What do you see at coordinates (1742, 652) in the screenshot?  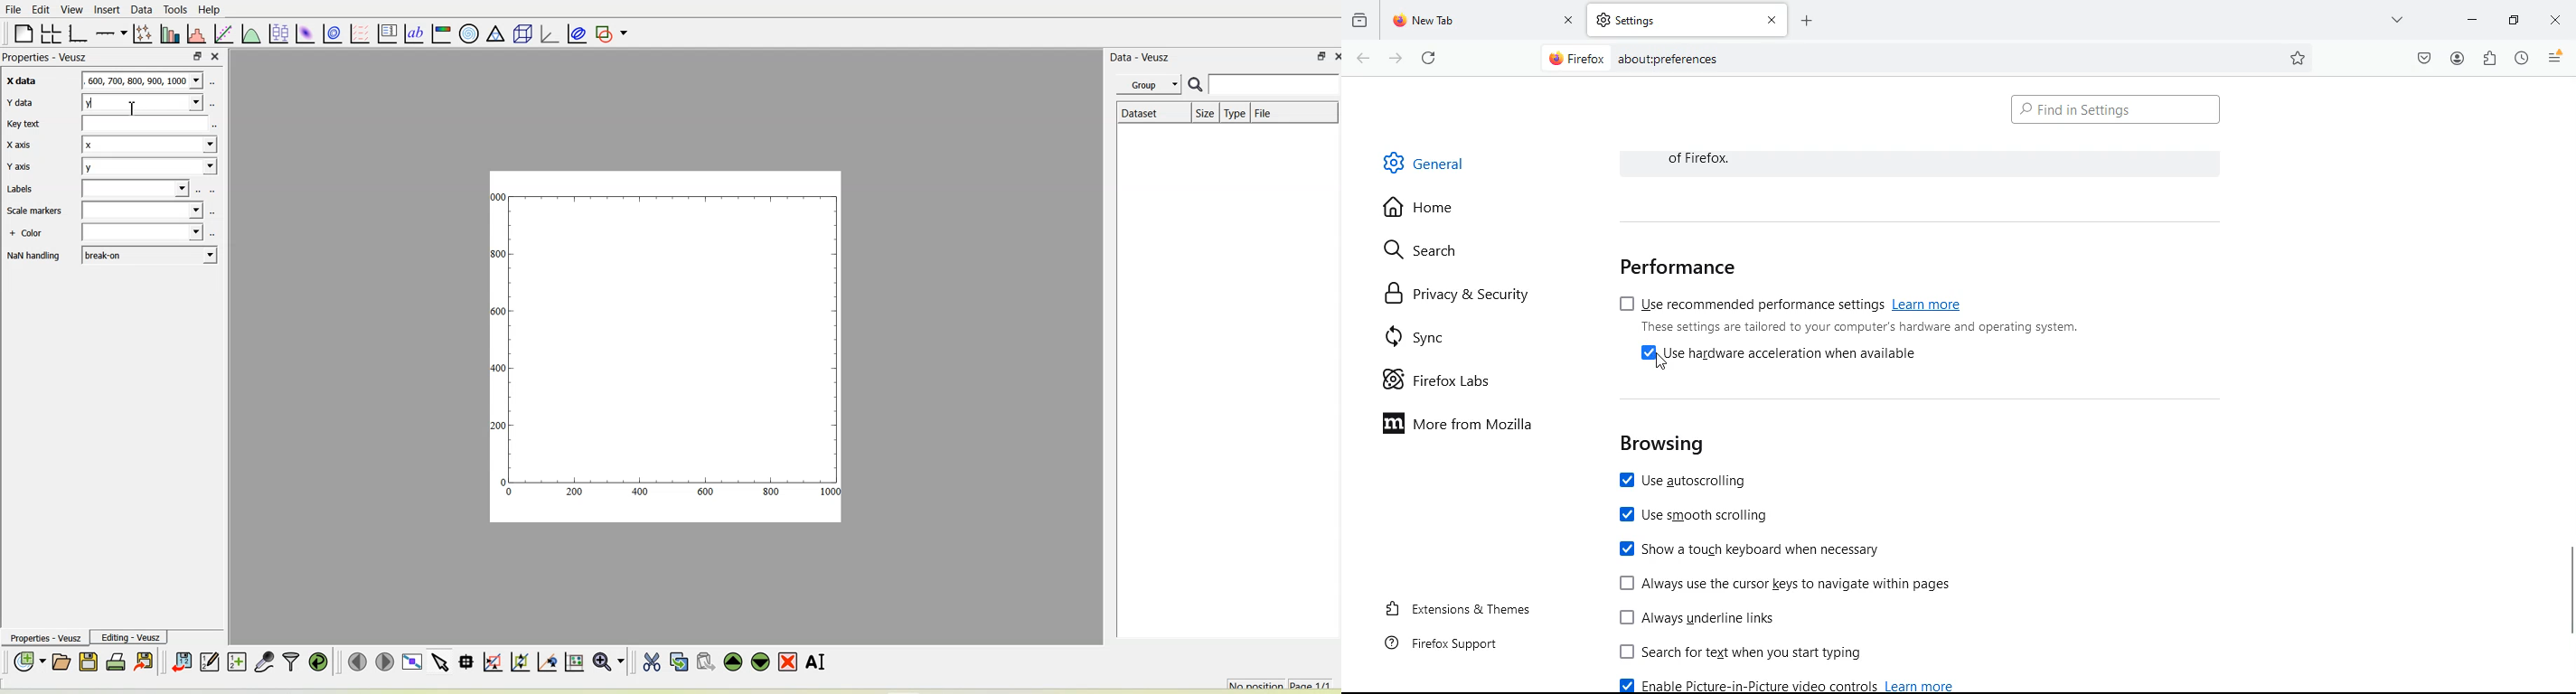 I see `search for text when you start typing` at bounding box center [1742, 652].